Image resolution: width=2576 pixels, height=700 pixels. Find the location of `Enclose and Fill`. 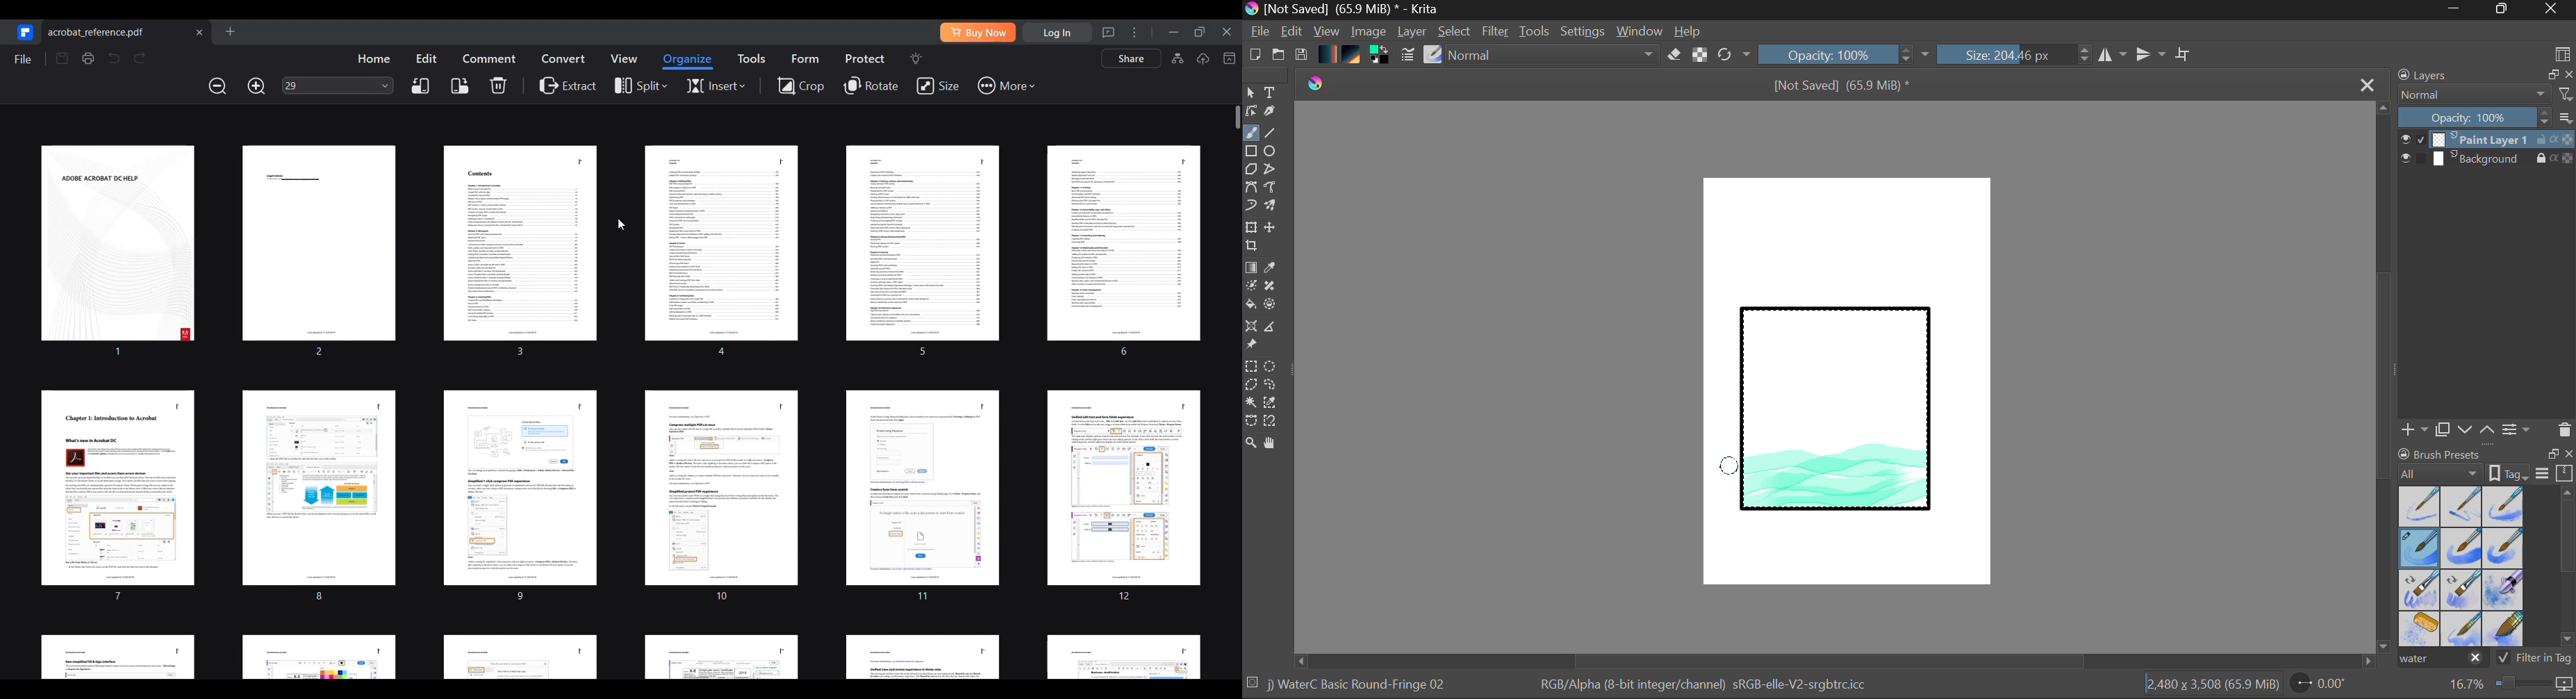

Enclose and Fill is located at coordinates (1273, 306).